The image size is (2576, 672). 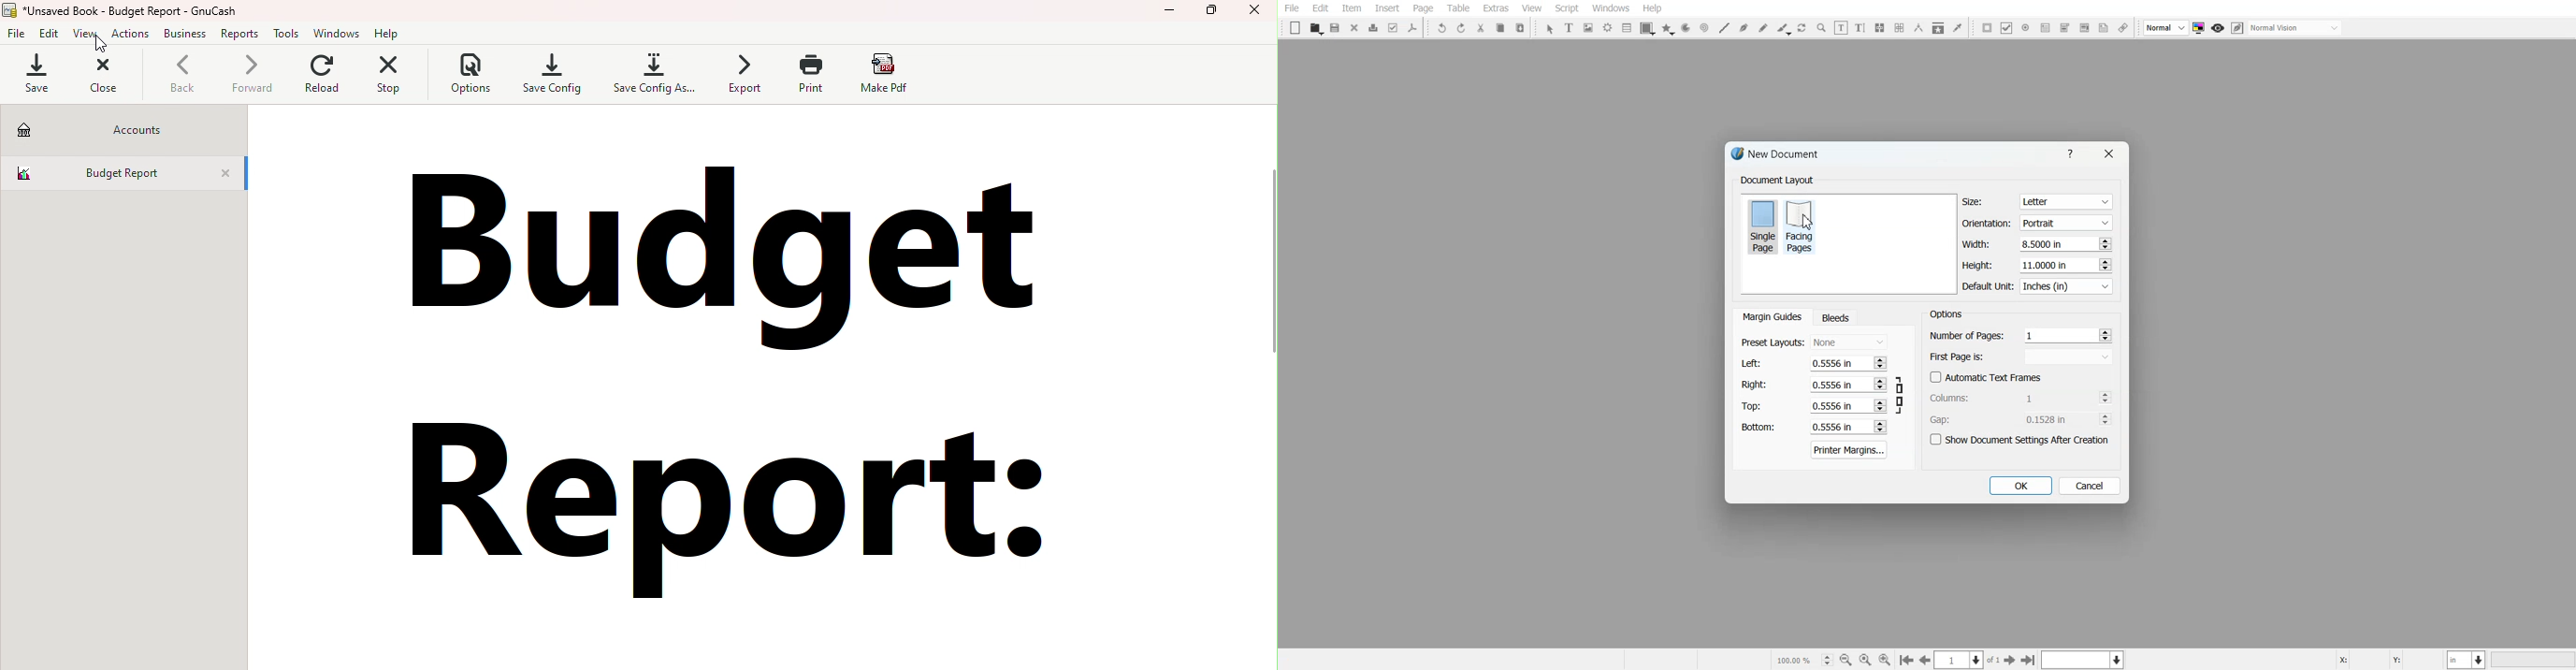 I want to click on Text, so click(x=1946, y=313).